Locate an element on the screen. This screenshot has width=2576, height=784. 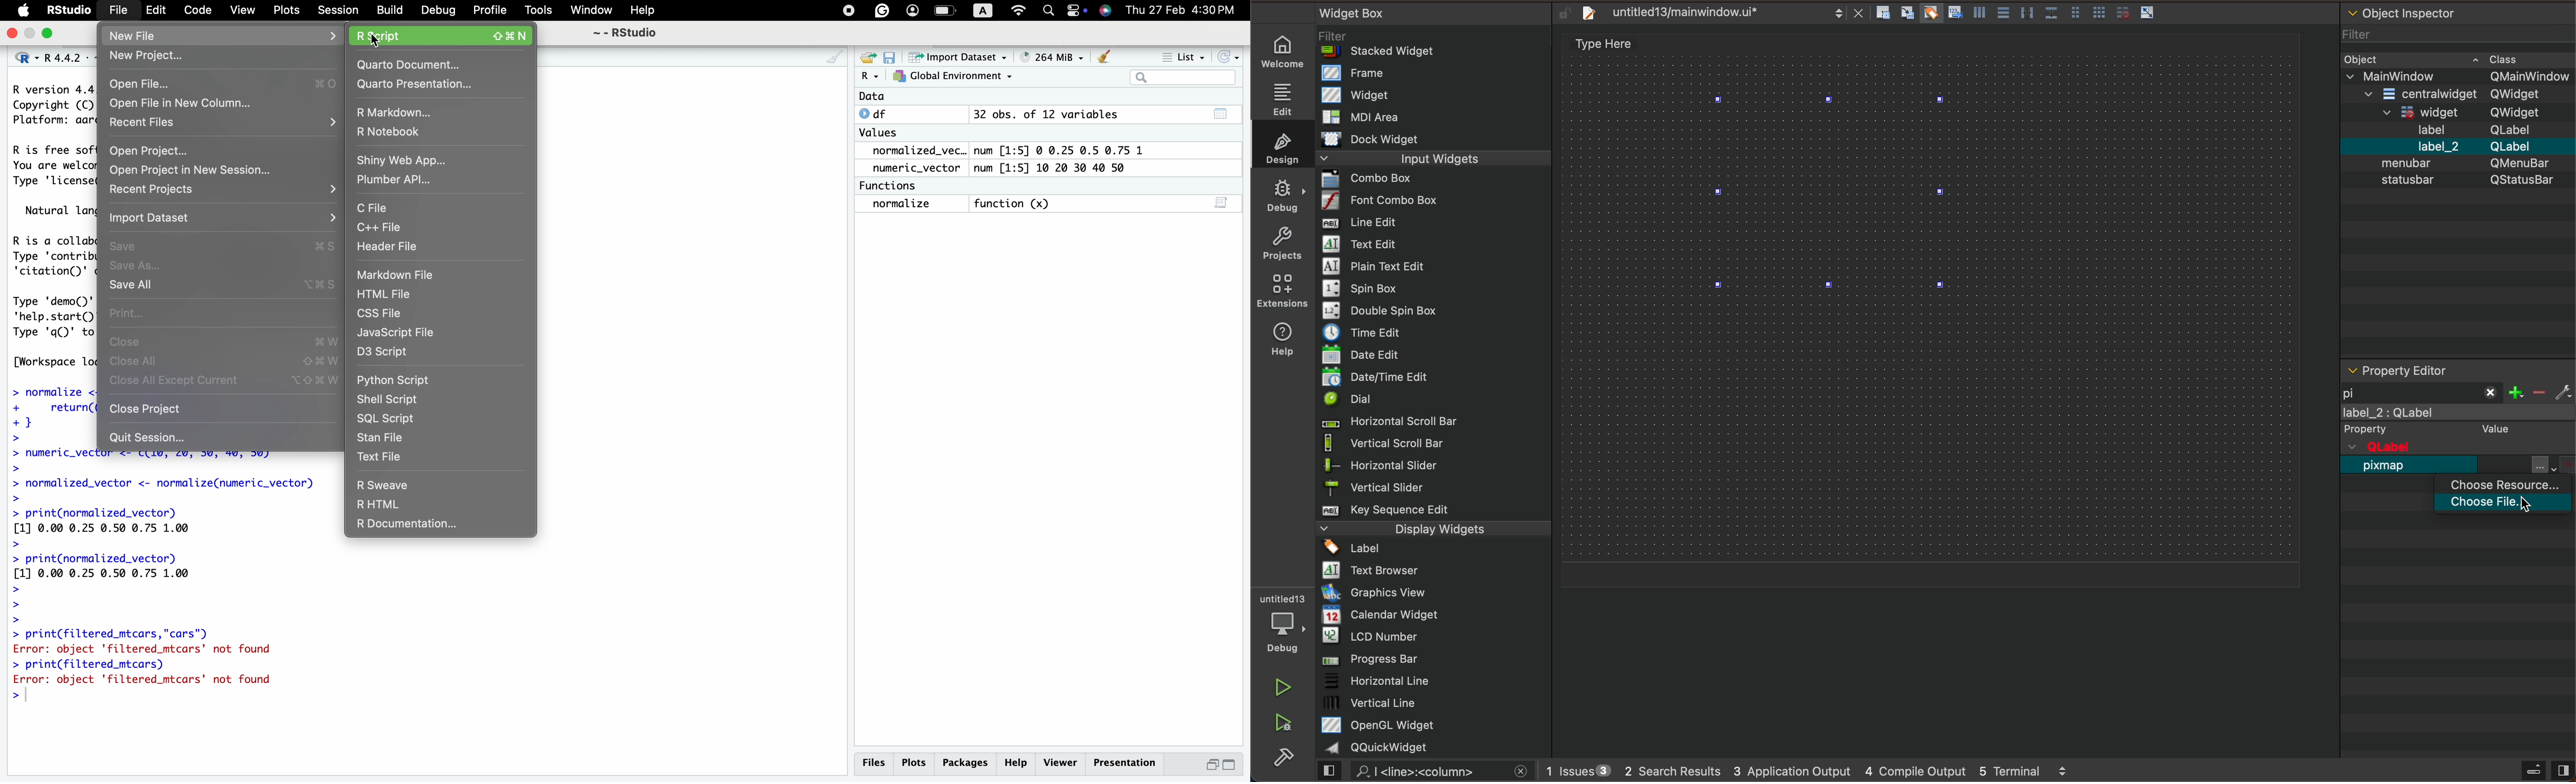
session is located at coordinates (337, 10).